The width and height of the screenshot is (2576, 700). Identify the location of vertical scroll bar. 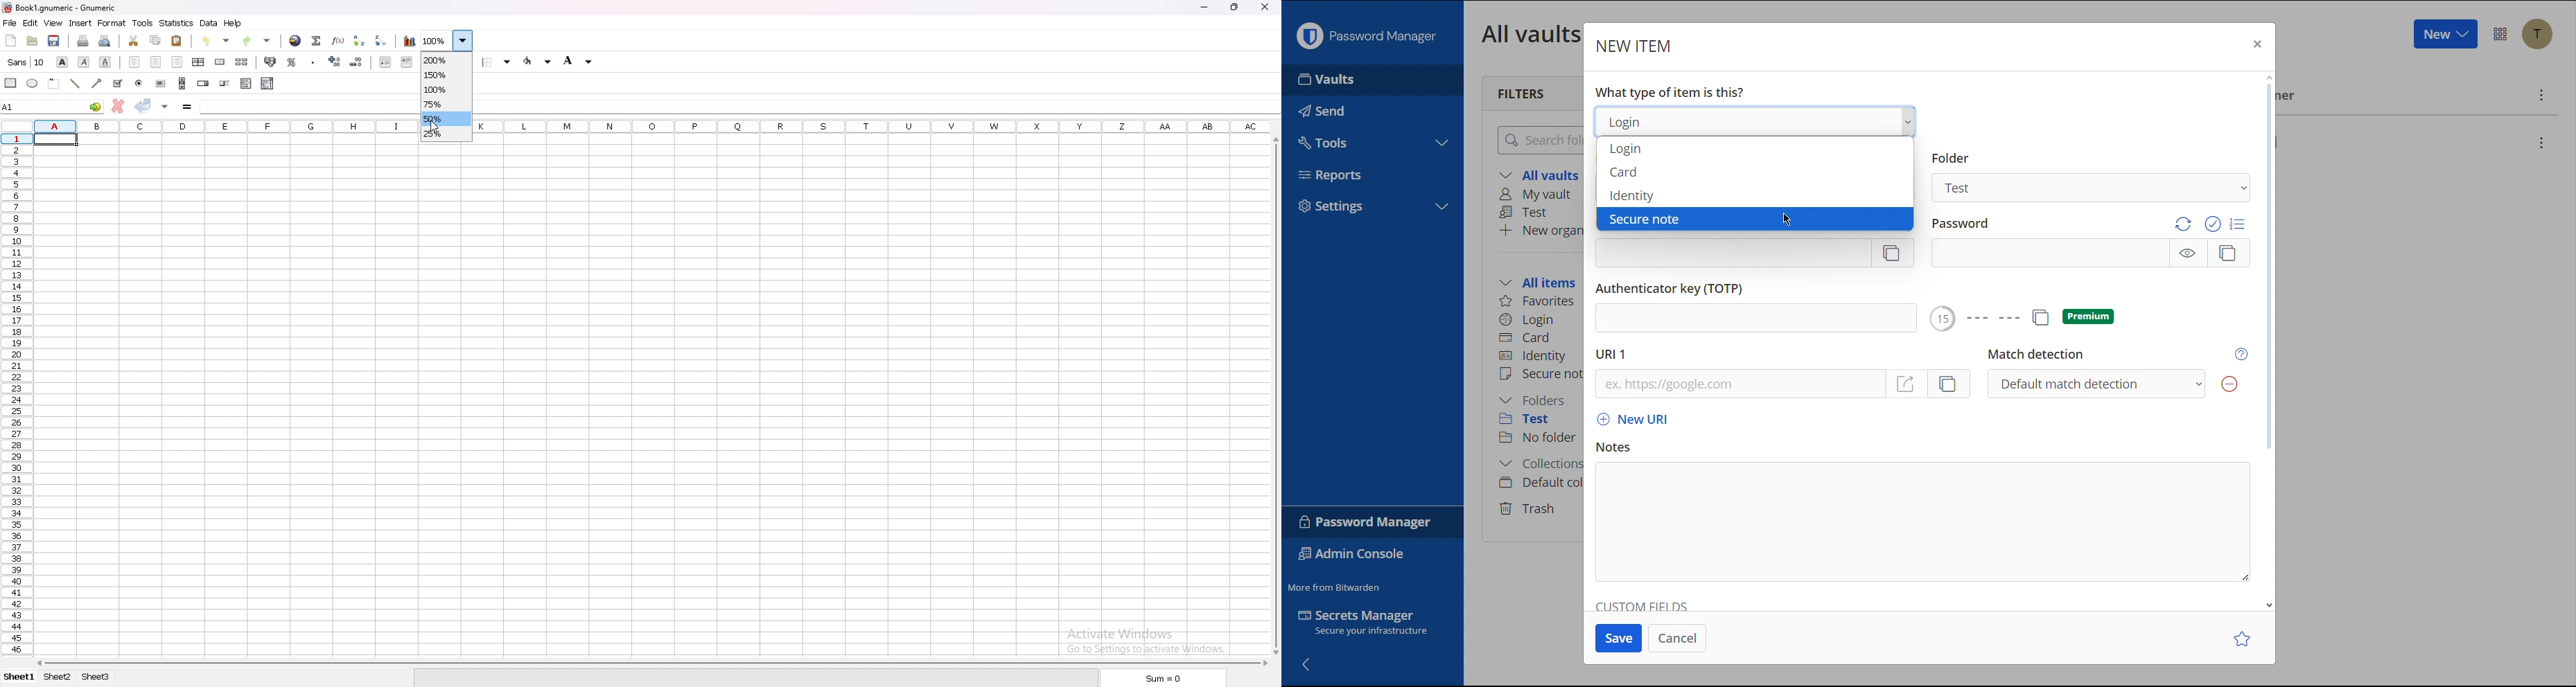
(1278, 394).